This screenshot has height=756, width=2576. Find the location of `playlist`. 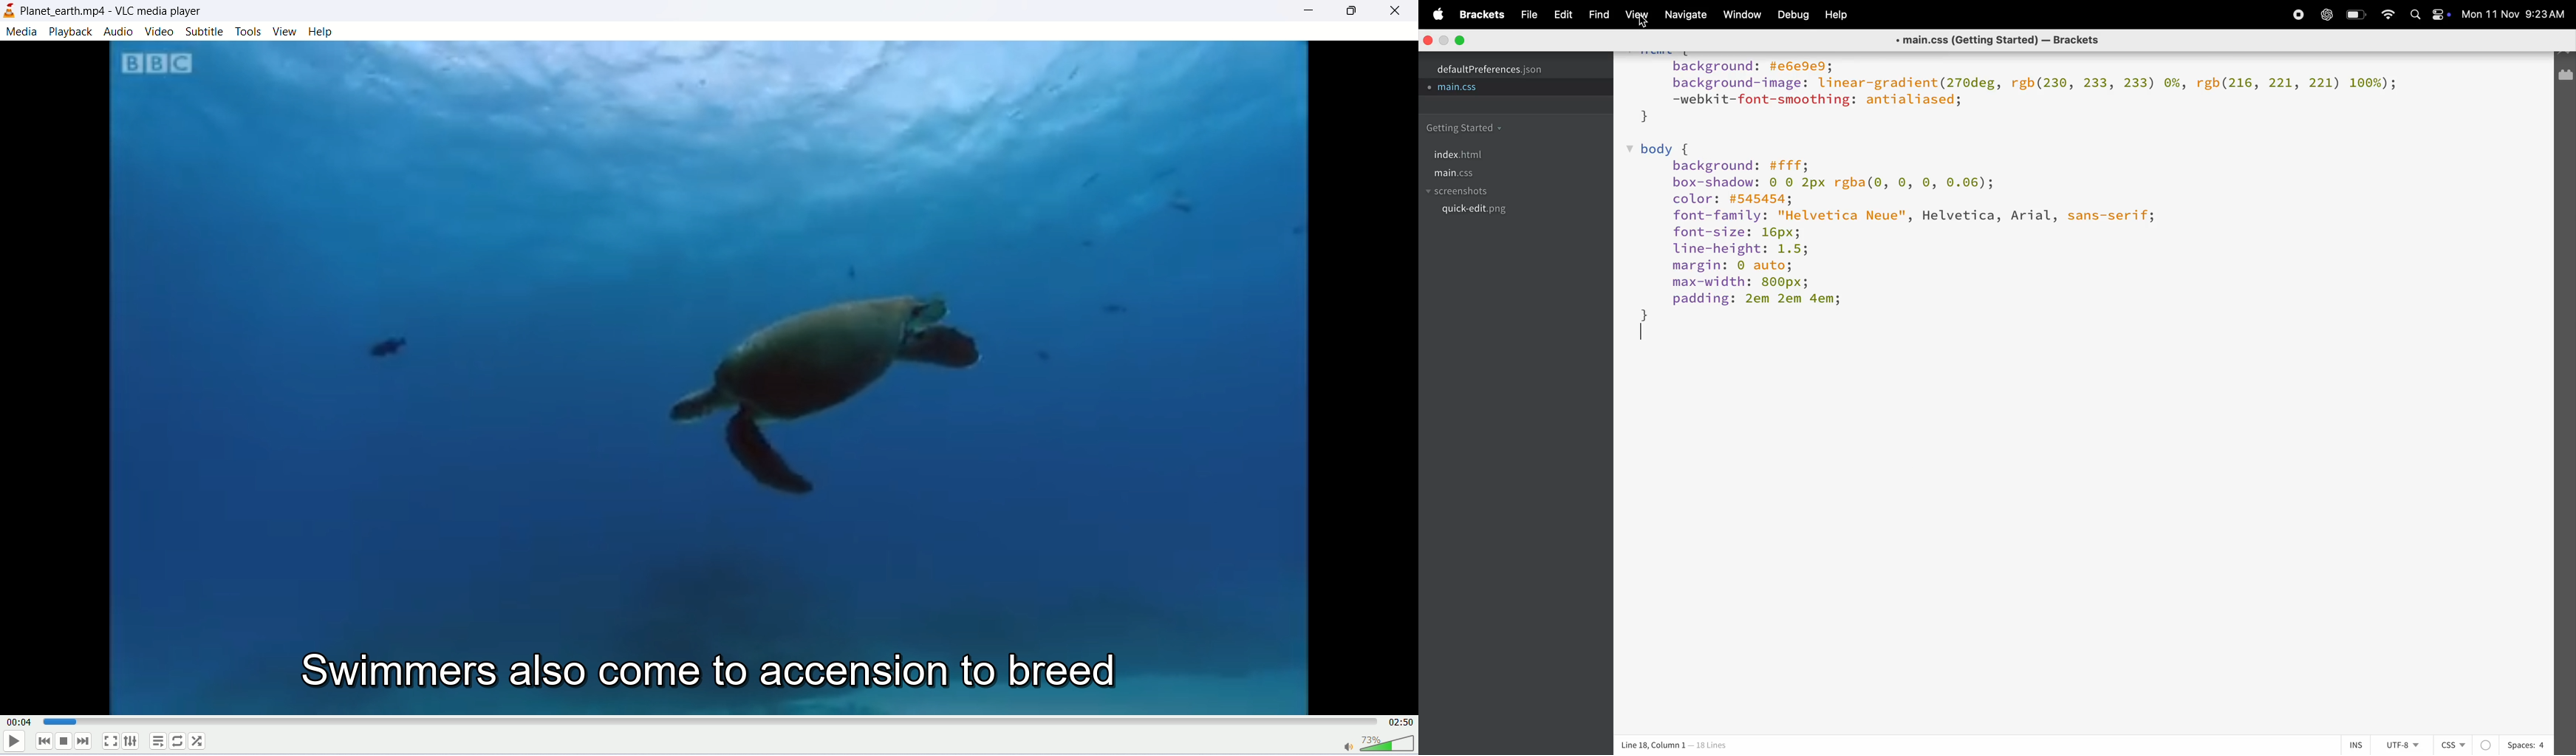

playlist is located at coordinates (159, 742).